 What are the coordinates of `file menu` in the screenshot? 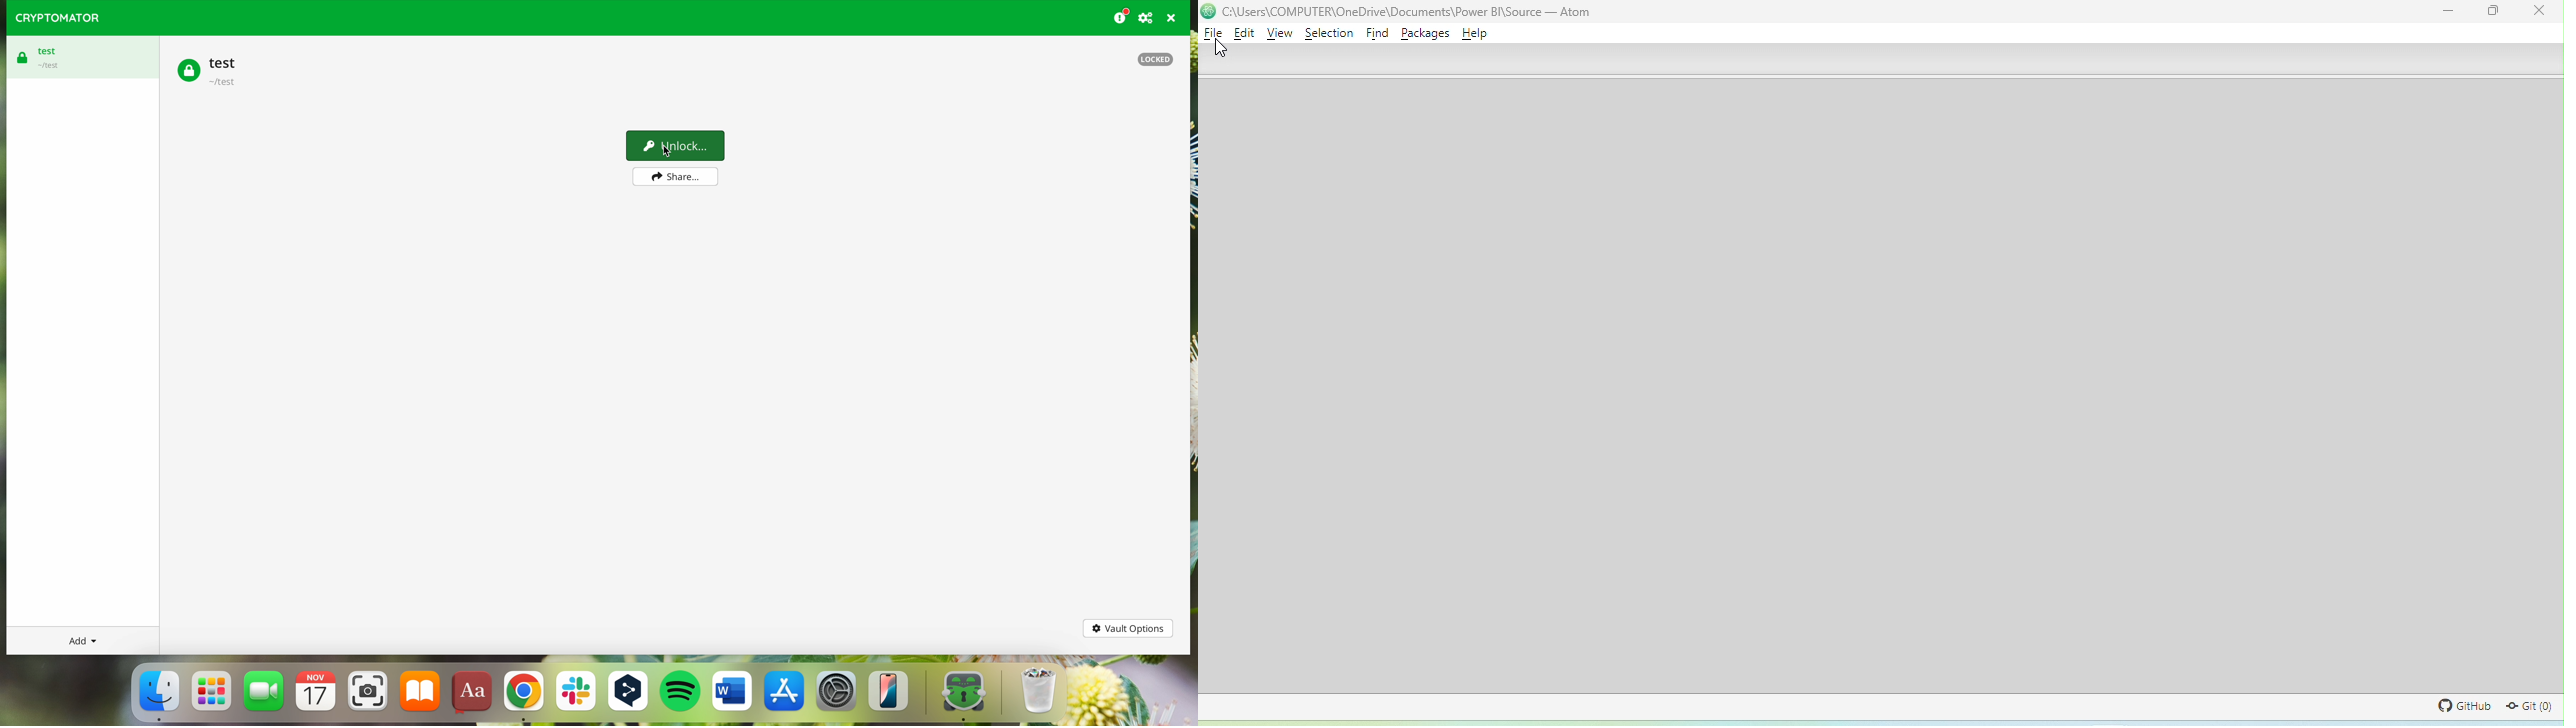 It's located at (1214, 33).